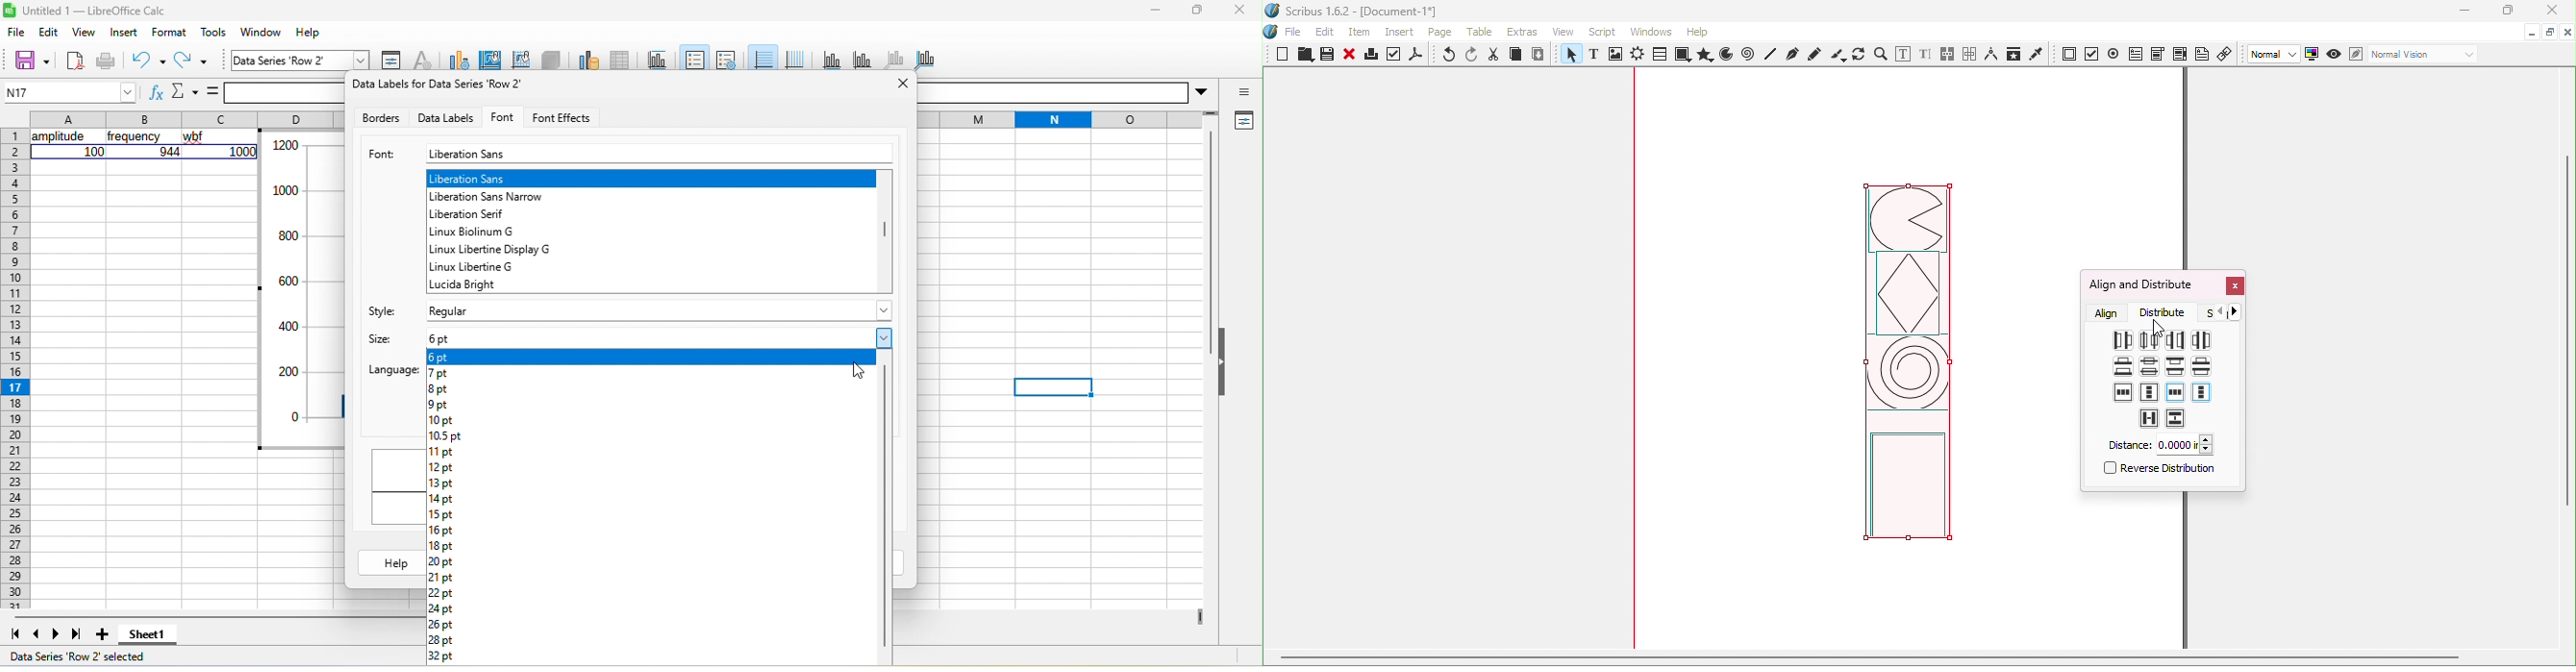  Describe the element at coordinates (104, 637) in the screenshot. I see `add sheet` at that location.